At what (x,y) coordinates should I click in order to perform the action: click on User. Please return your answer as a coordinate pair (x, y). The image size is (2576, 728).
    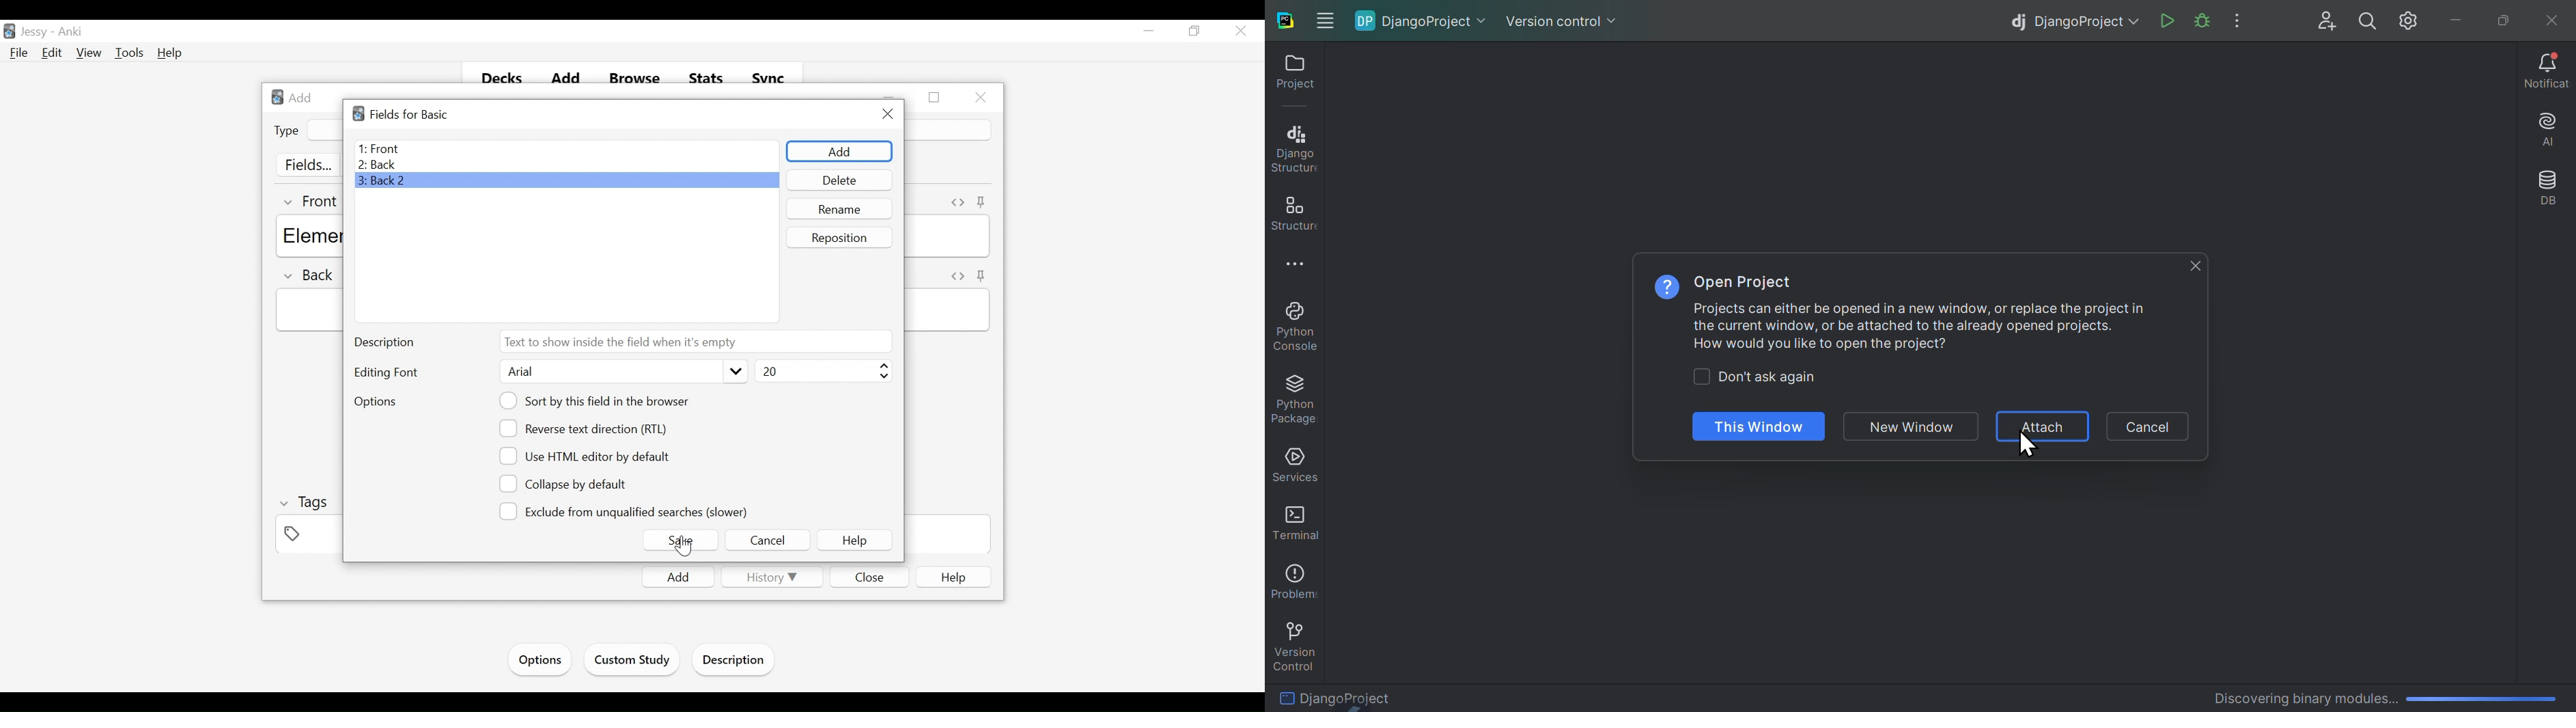
    Looking at the image, I should click on (2328, 21).